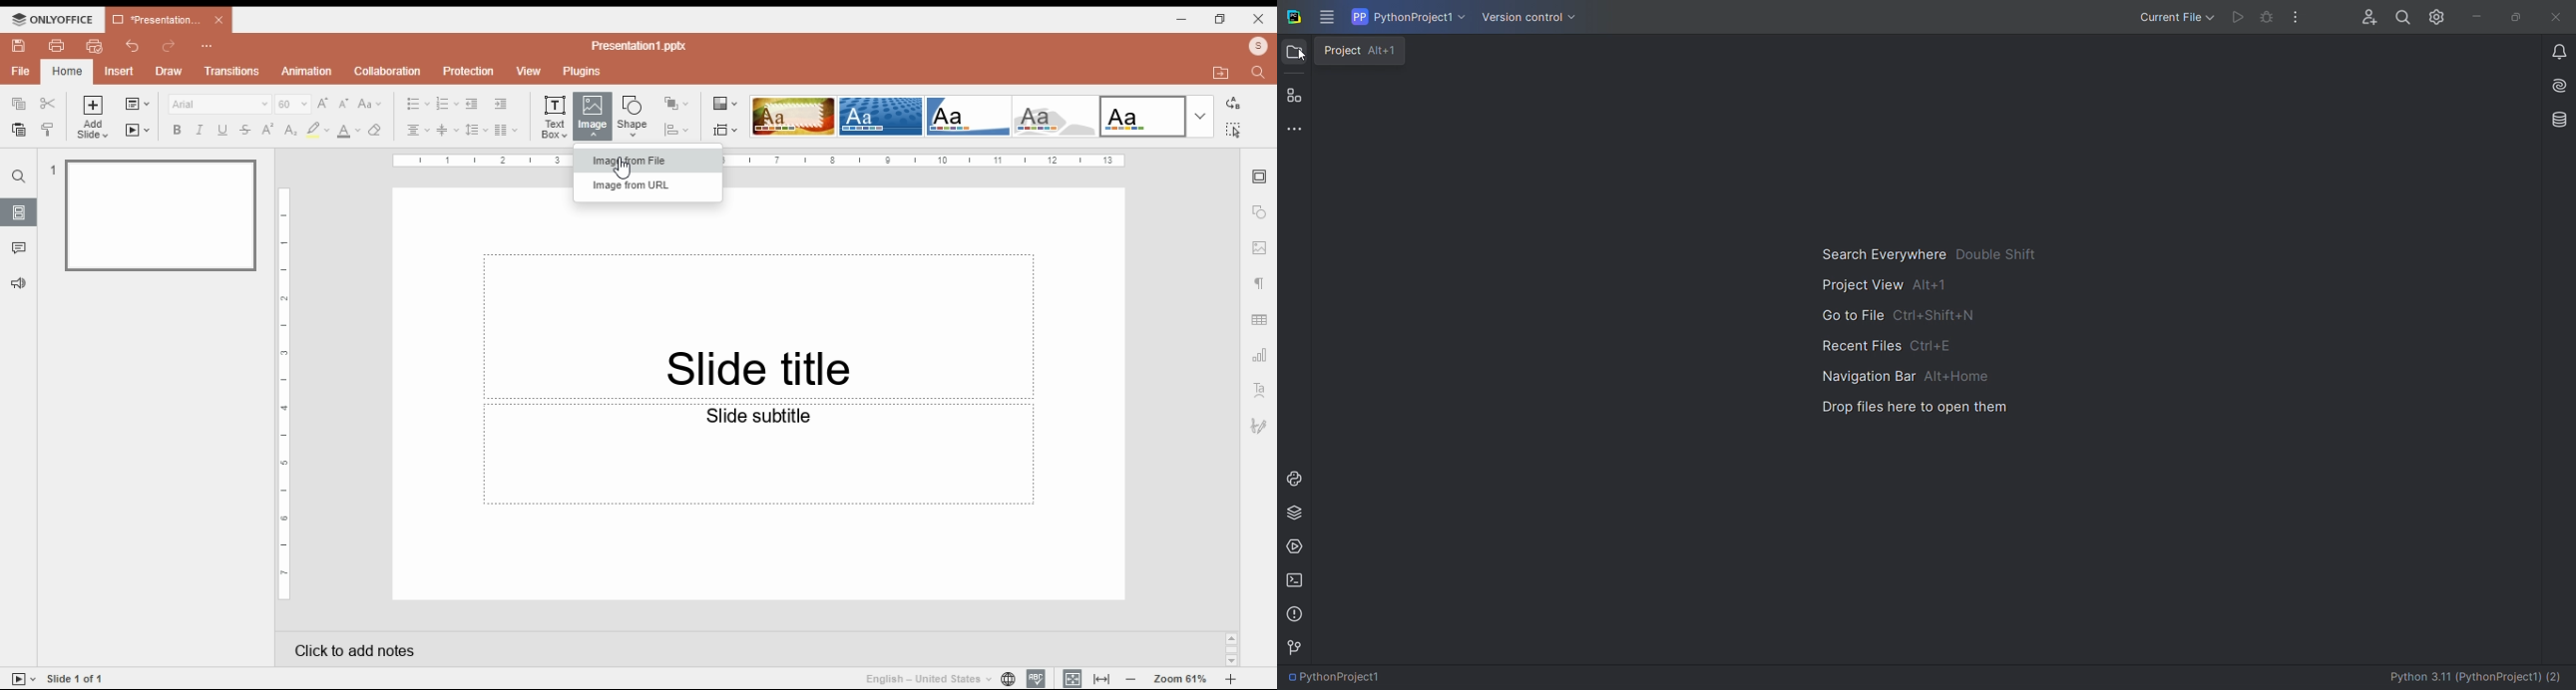 The height and width of the screenshot is (700, 2576). I want to click on set slide language, so click(1008, 678).